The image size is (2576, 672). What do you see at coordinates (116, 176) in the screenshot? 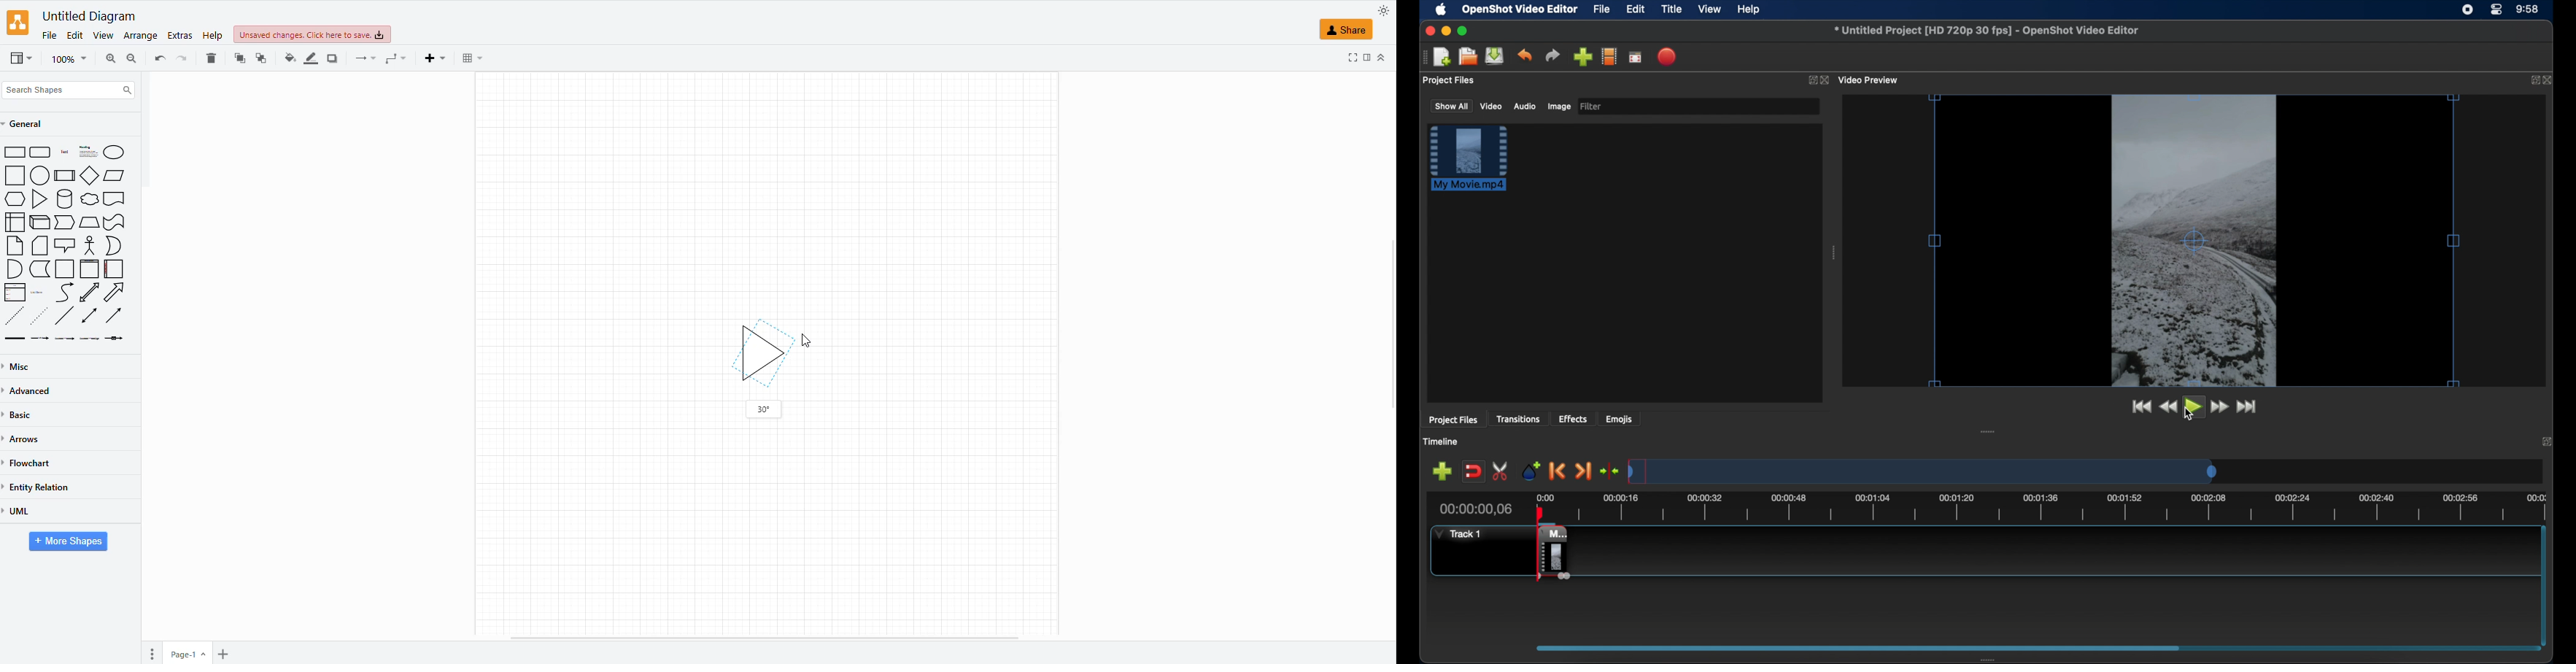
I see `Parallelogram` at bounding box center [116, 176].